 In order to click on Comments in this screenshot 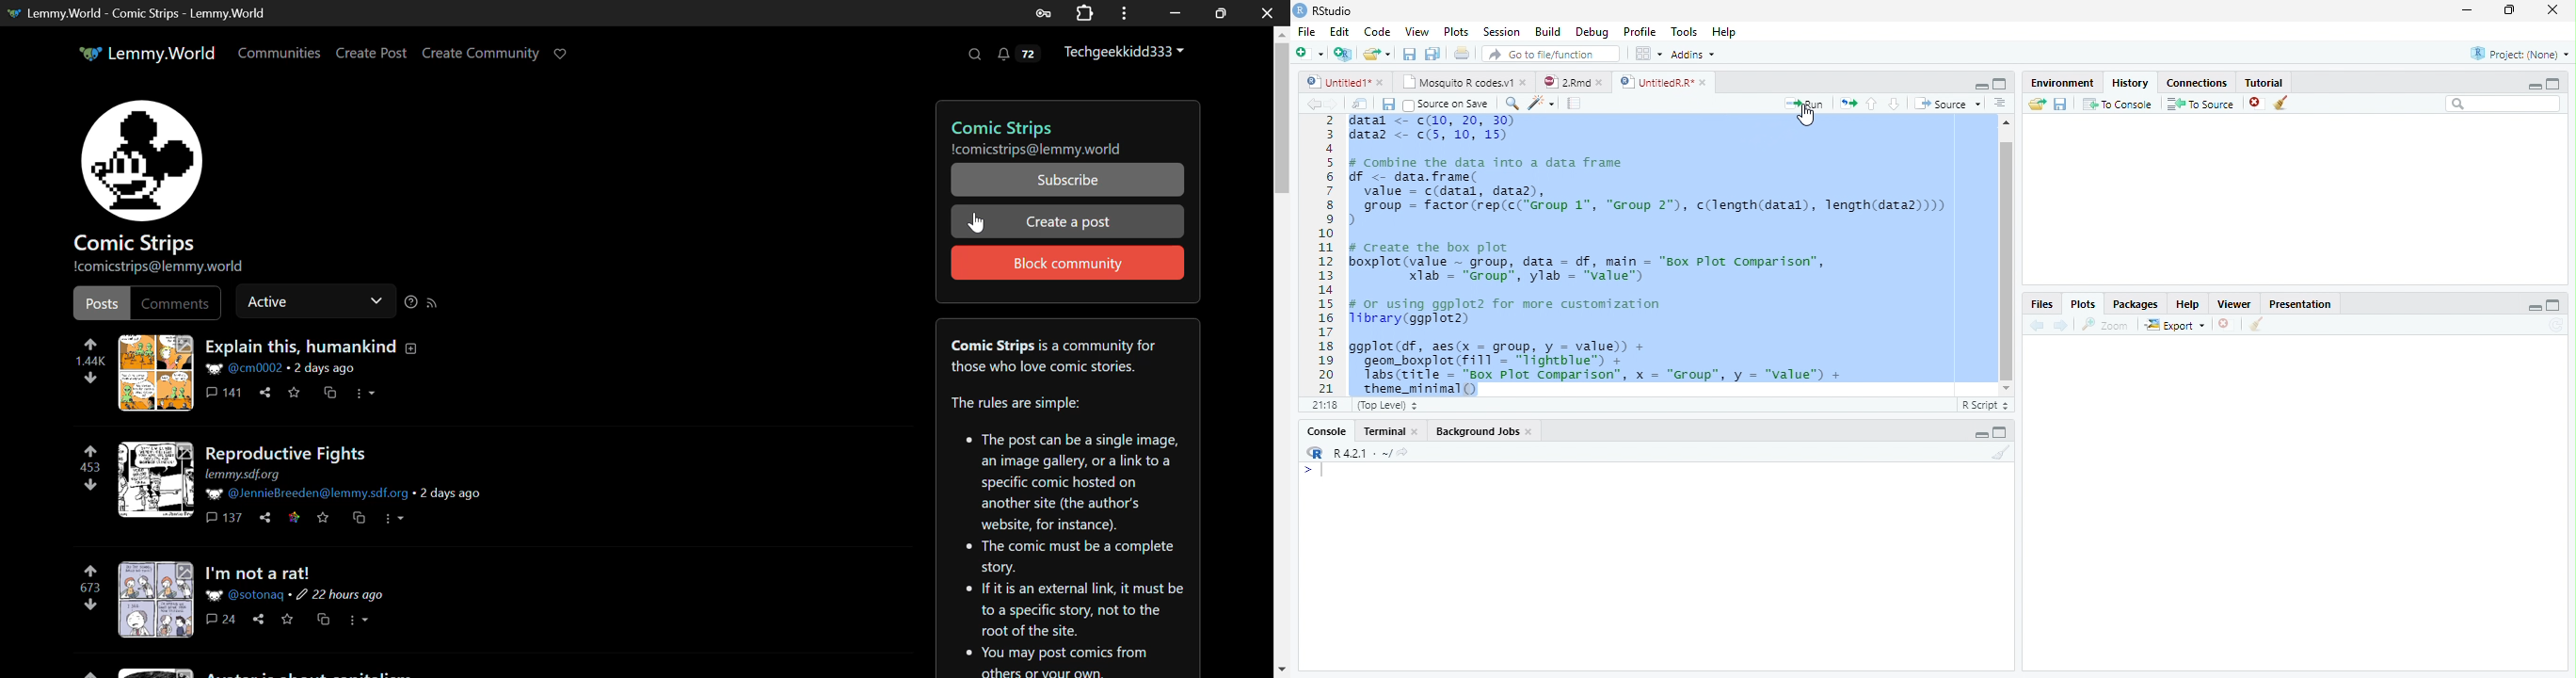, I will do `click(222, 620)`.